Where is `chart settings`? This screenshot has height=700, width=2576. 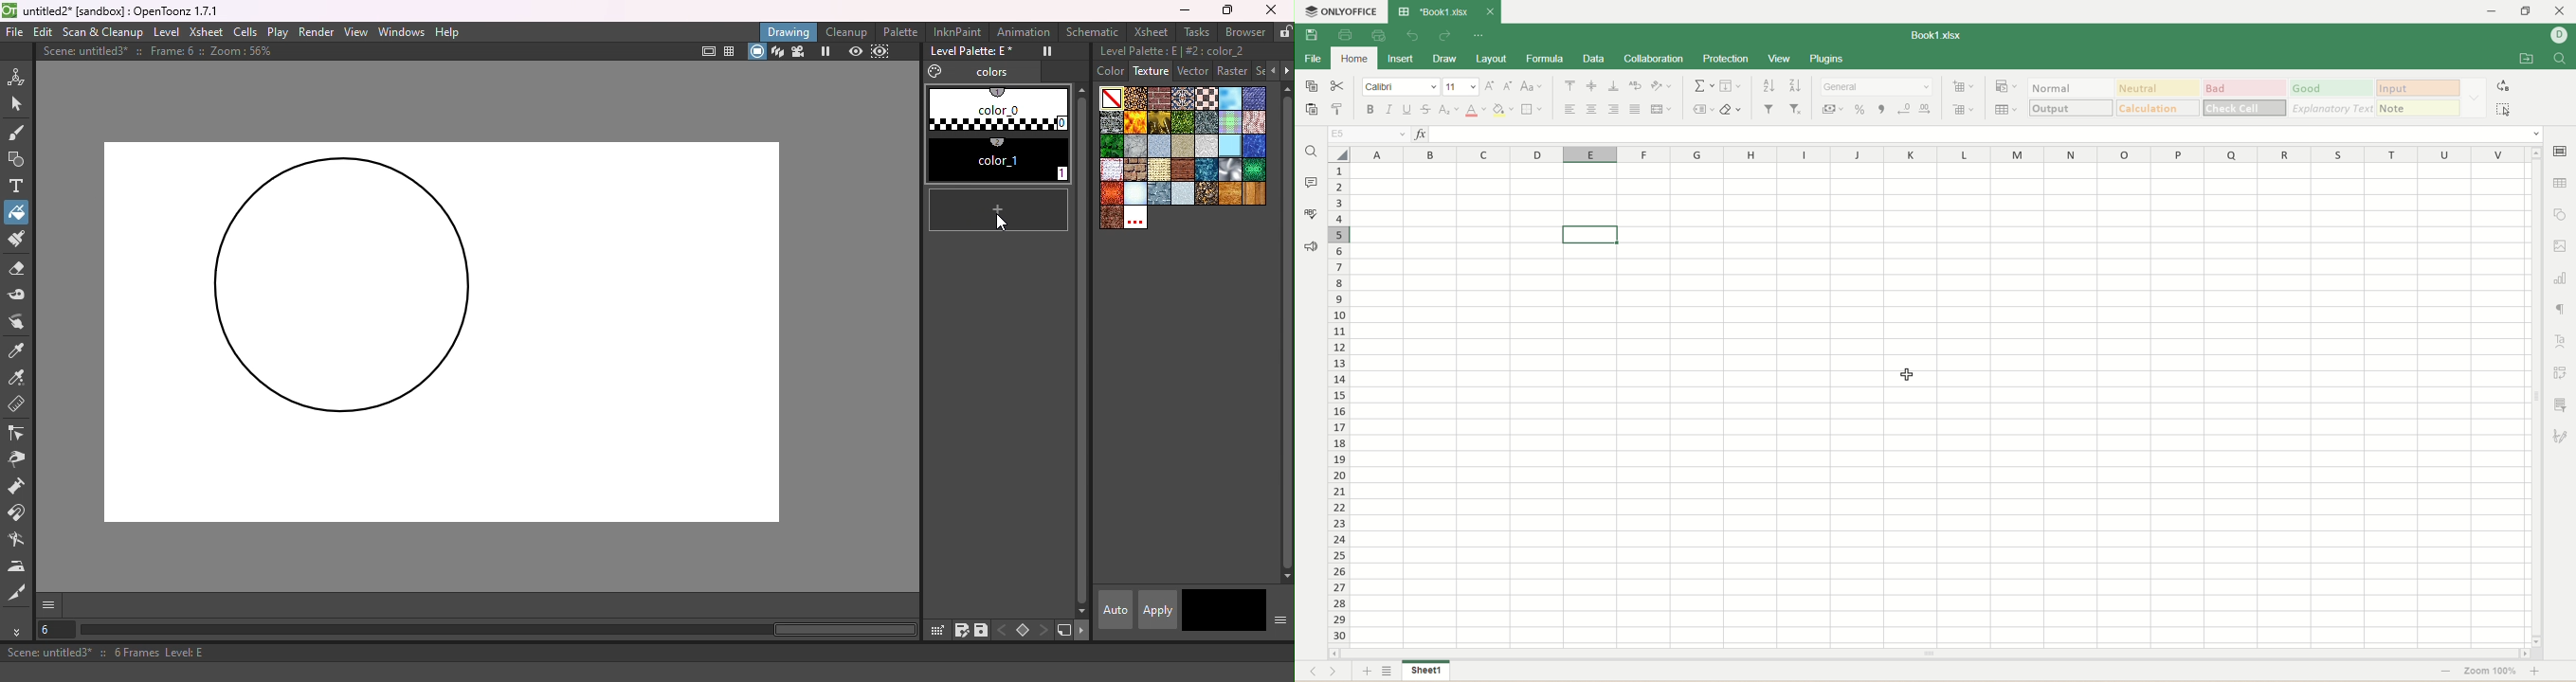
chart settings is located at coordinates (2561, 279).